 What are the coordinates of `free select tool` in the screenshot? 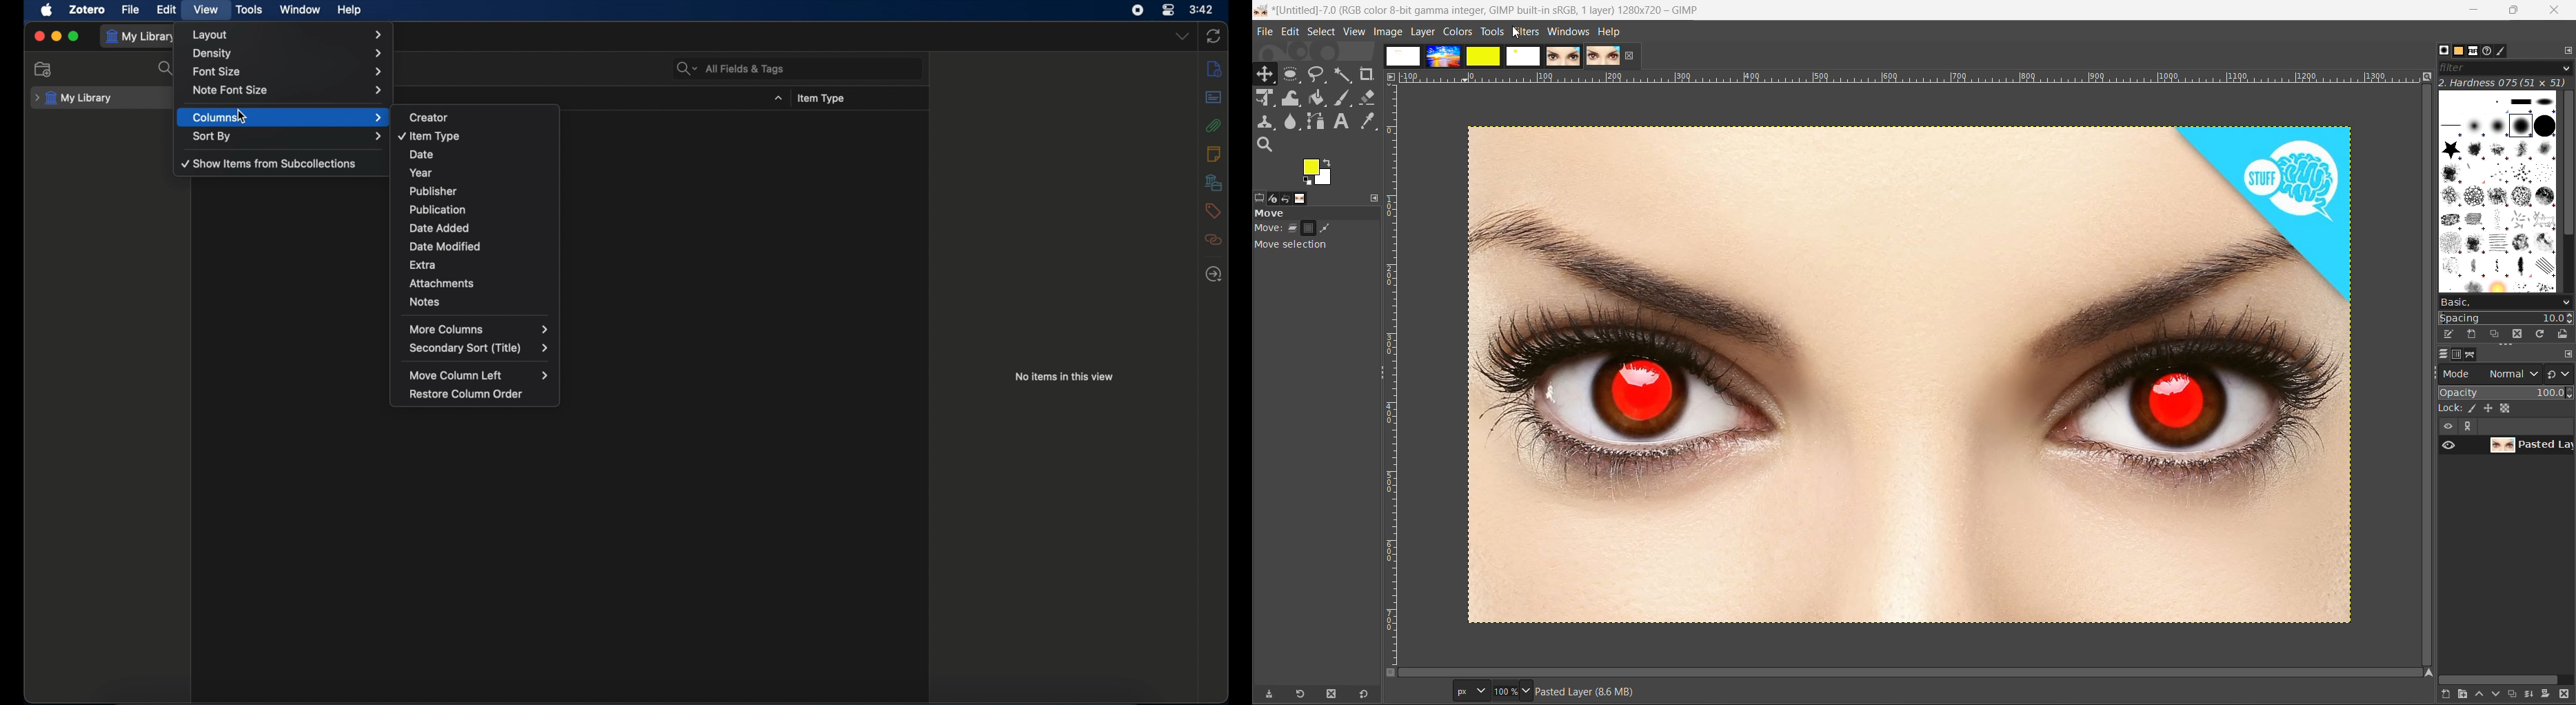 It's located at (1318, 75).